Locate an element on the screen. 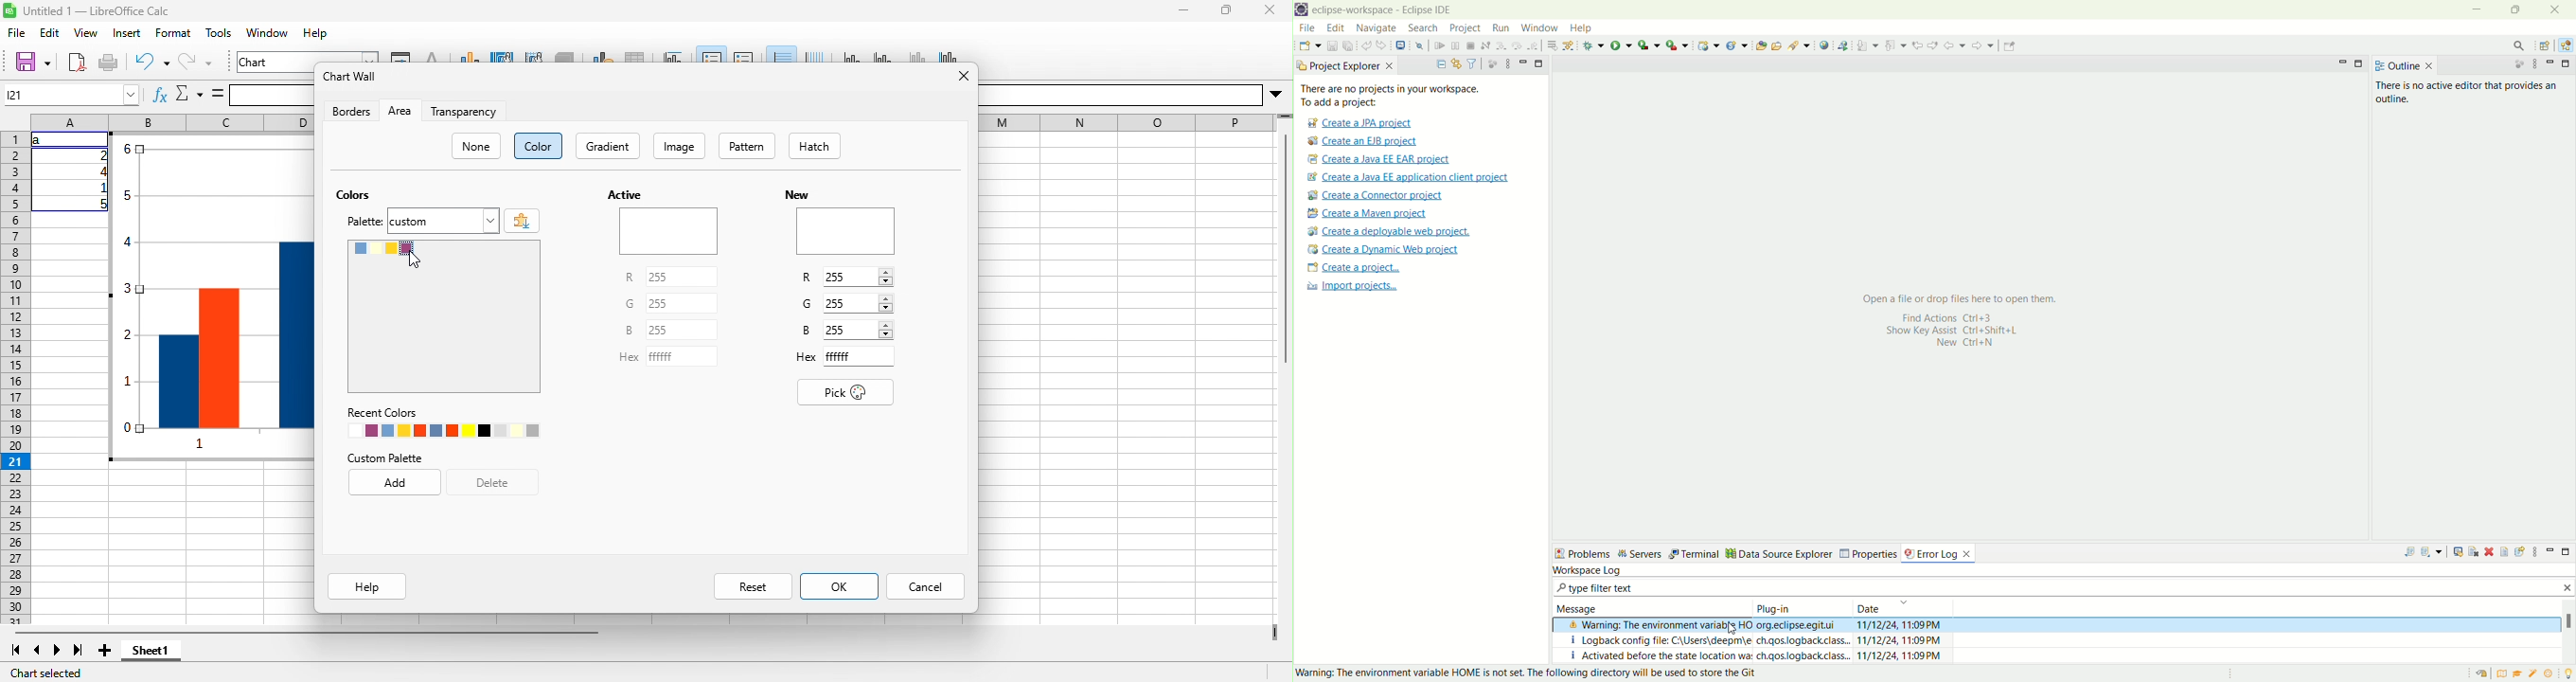 This screenshot has width=2576, height=700. rows is located at coordinates (16, 378).